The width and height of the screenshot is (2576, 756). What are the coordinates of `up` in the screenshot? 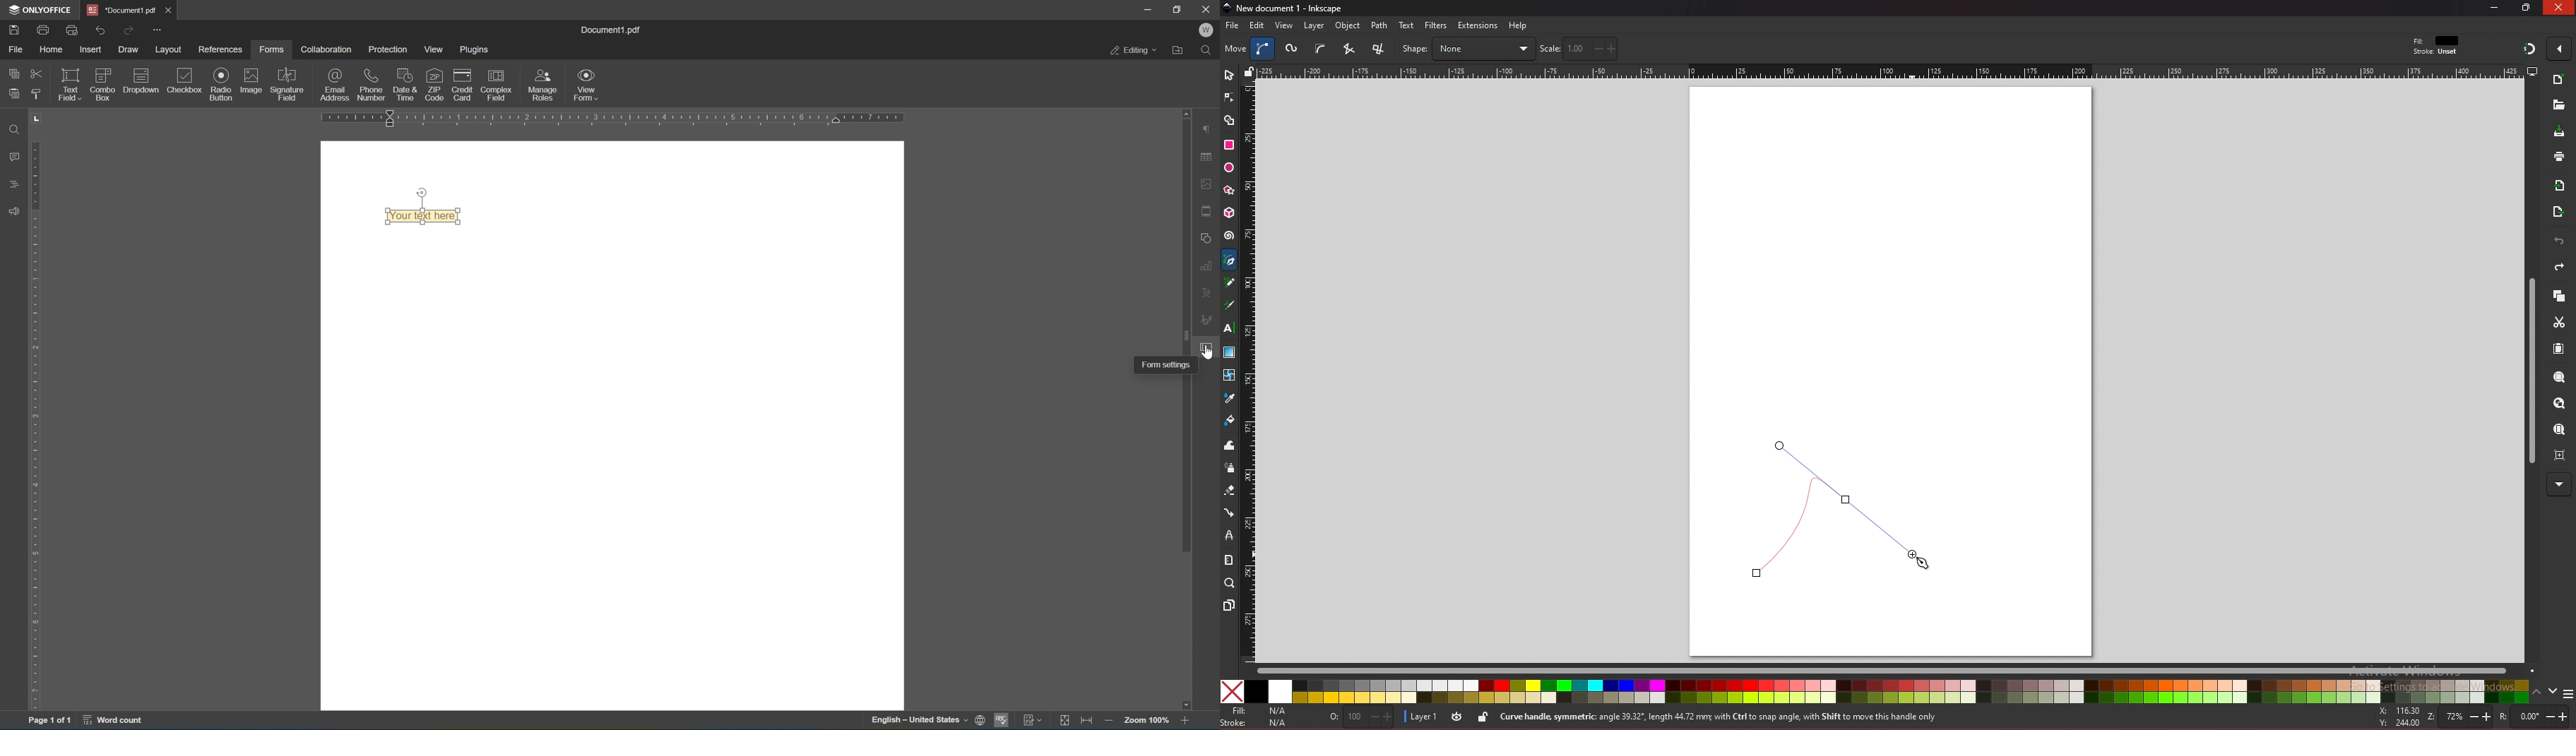 It's located at (2537, 694).